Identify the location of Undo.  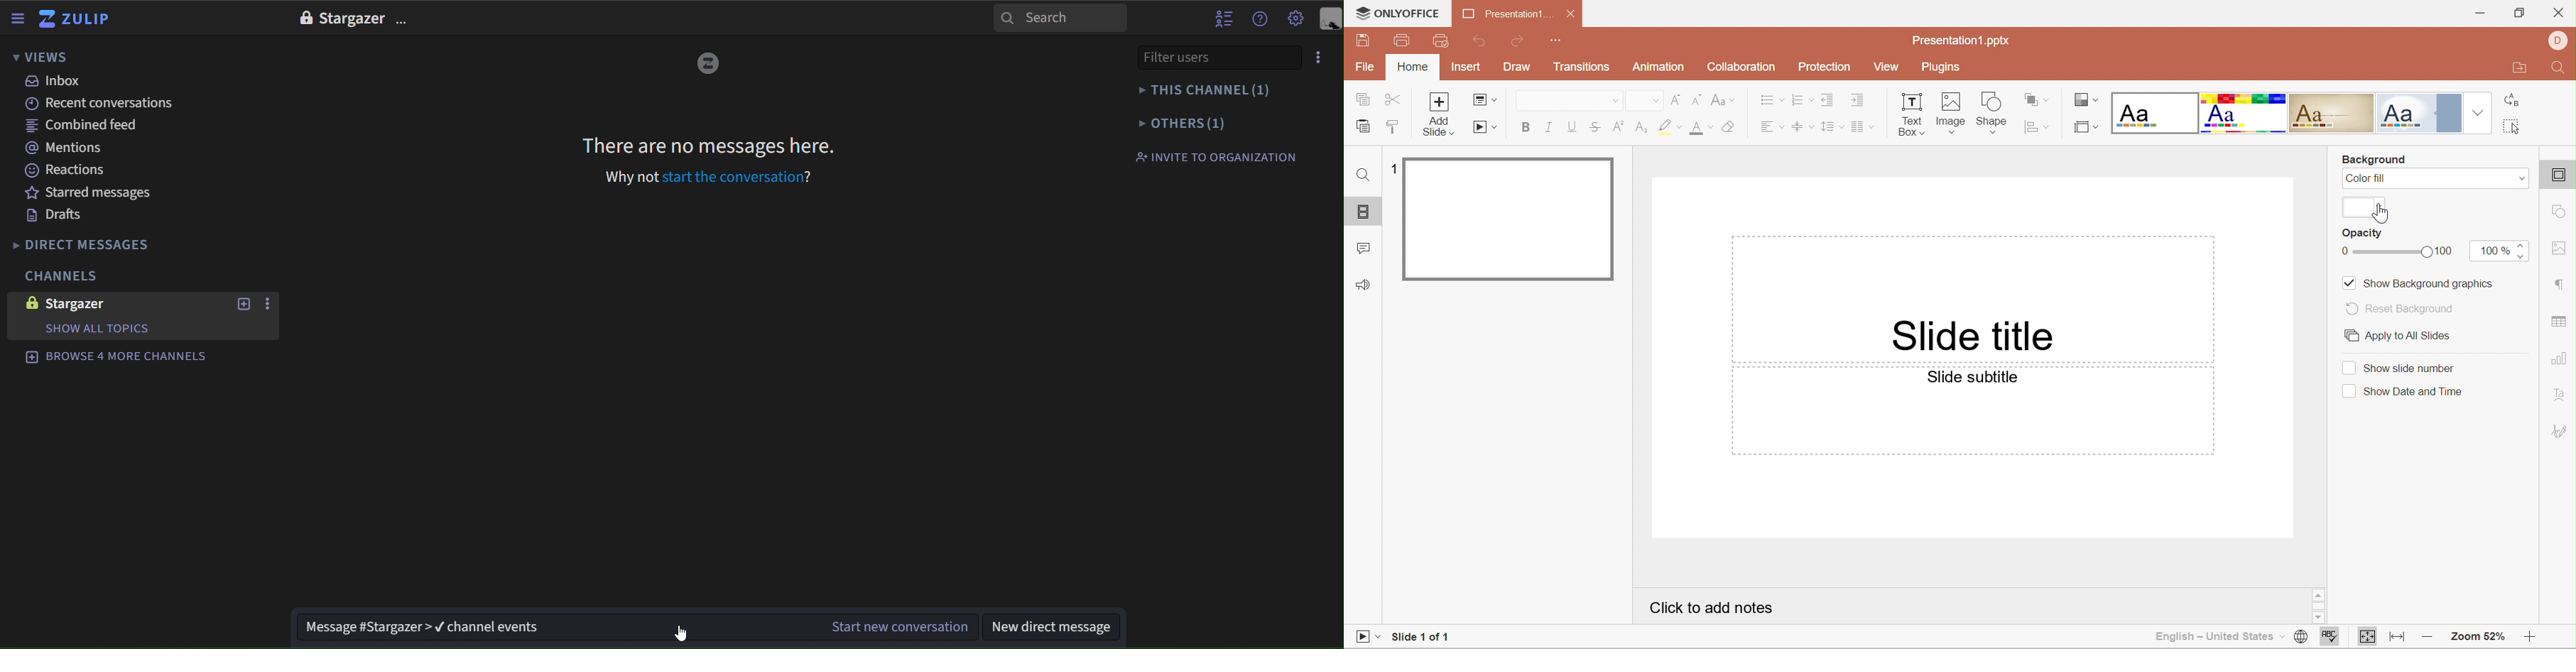
(1481, 42).